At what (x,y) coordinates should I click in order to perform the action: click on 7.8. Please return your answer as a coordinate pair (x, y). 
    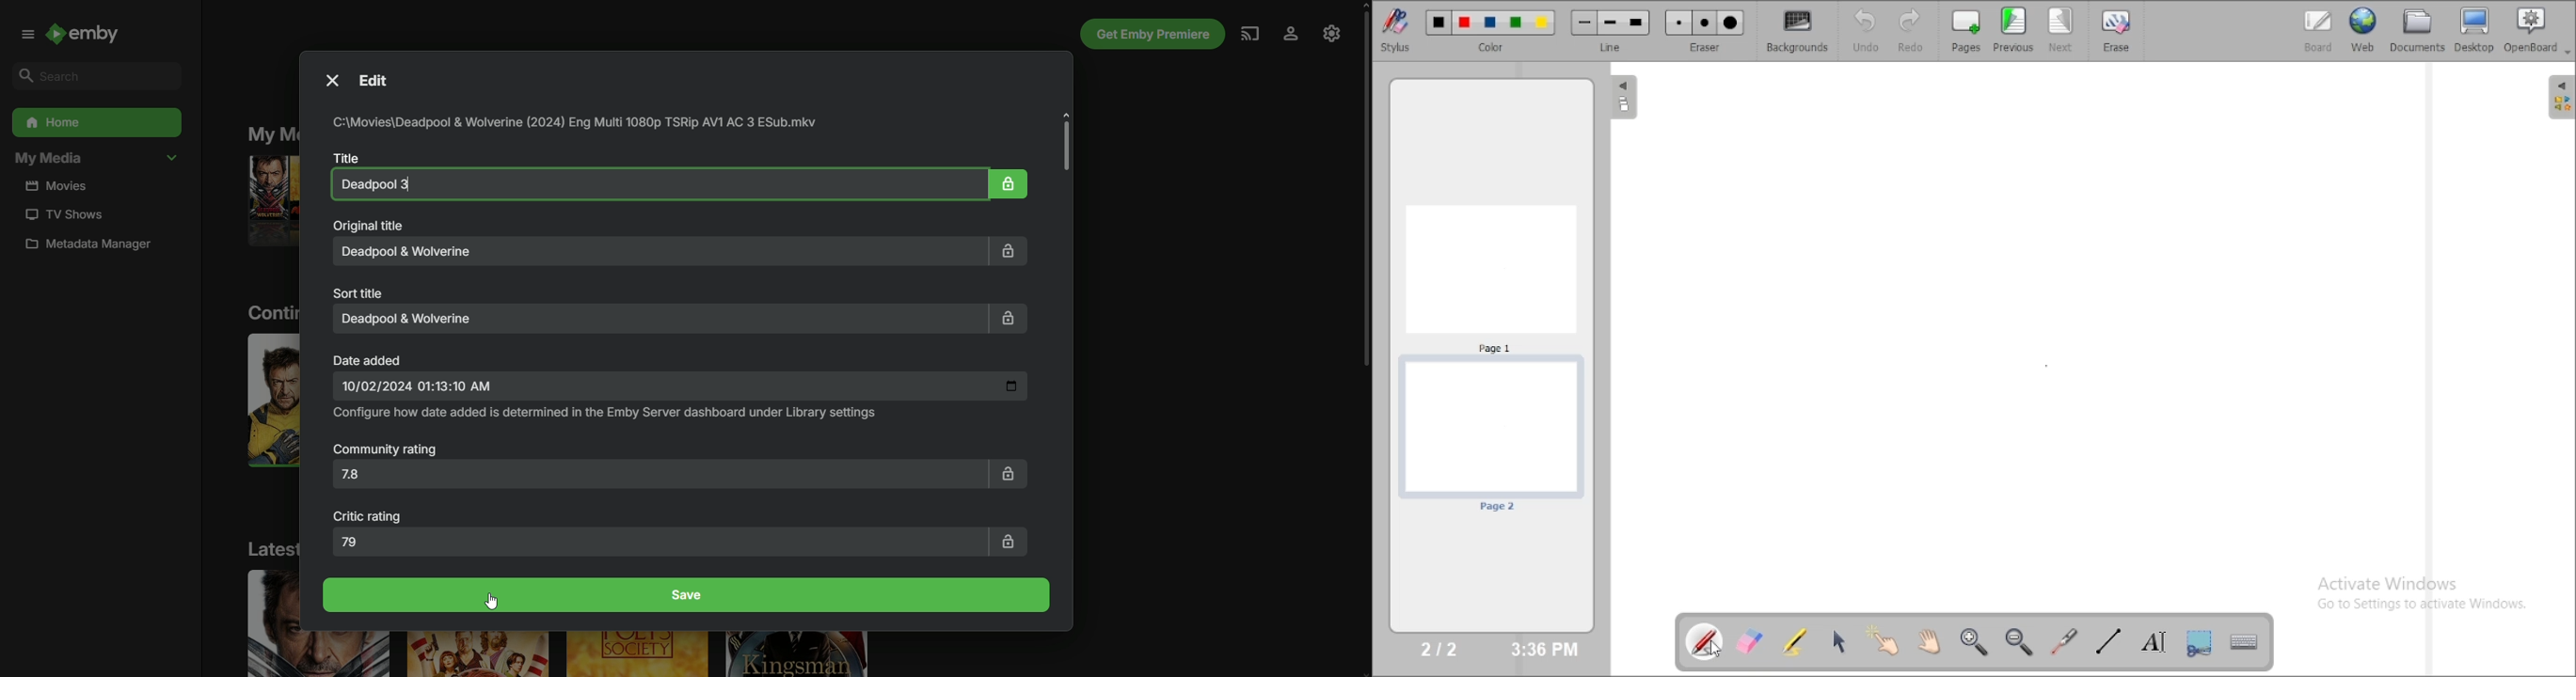
    Looking at the image, I should click on (657, 478).